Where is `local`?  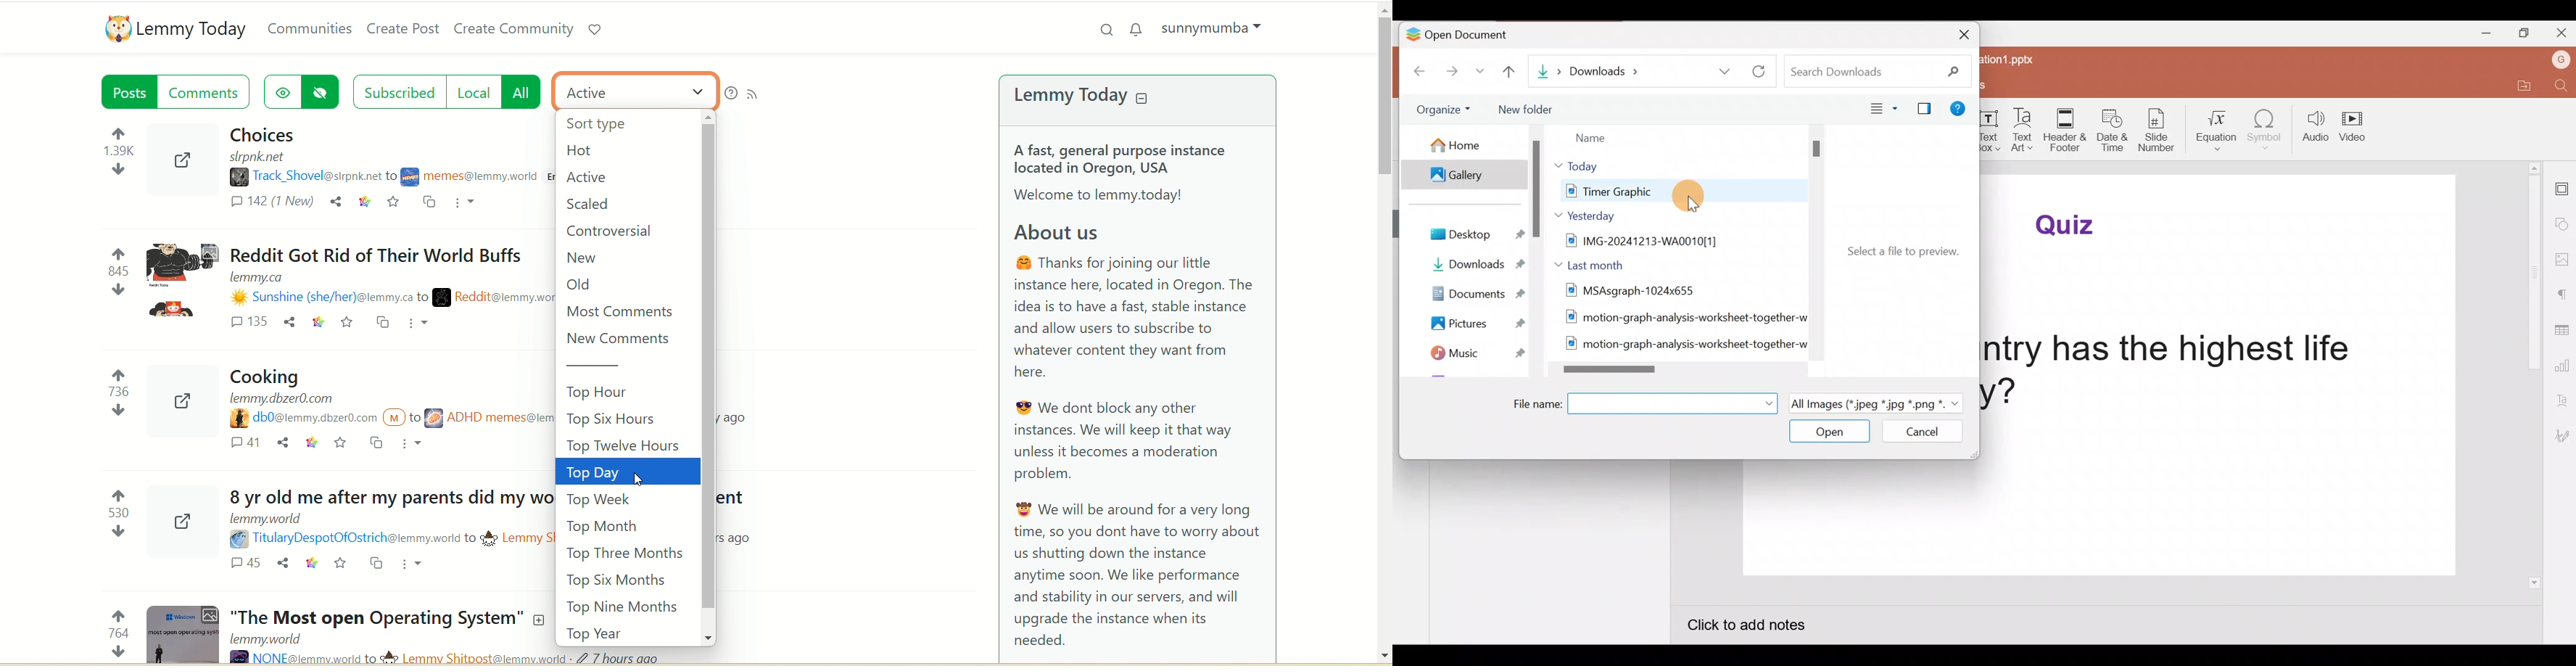
local is located at coordinates (477, 92).